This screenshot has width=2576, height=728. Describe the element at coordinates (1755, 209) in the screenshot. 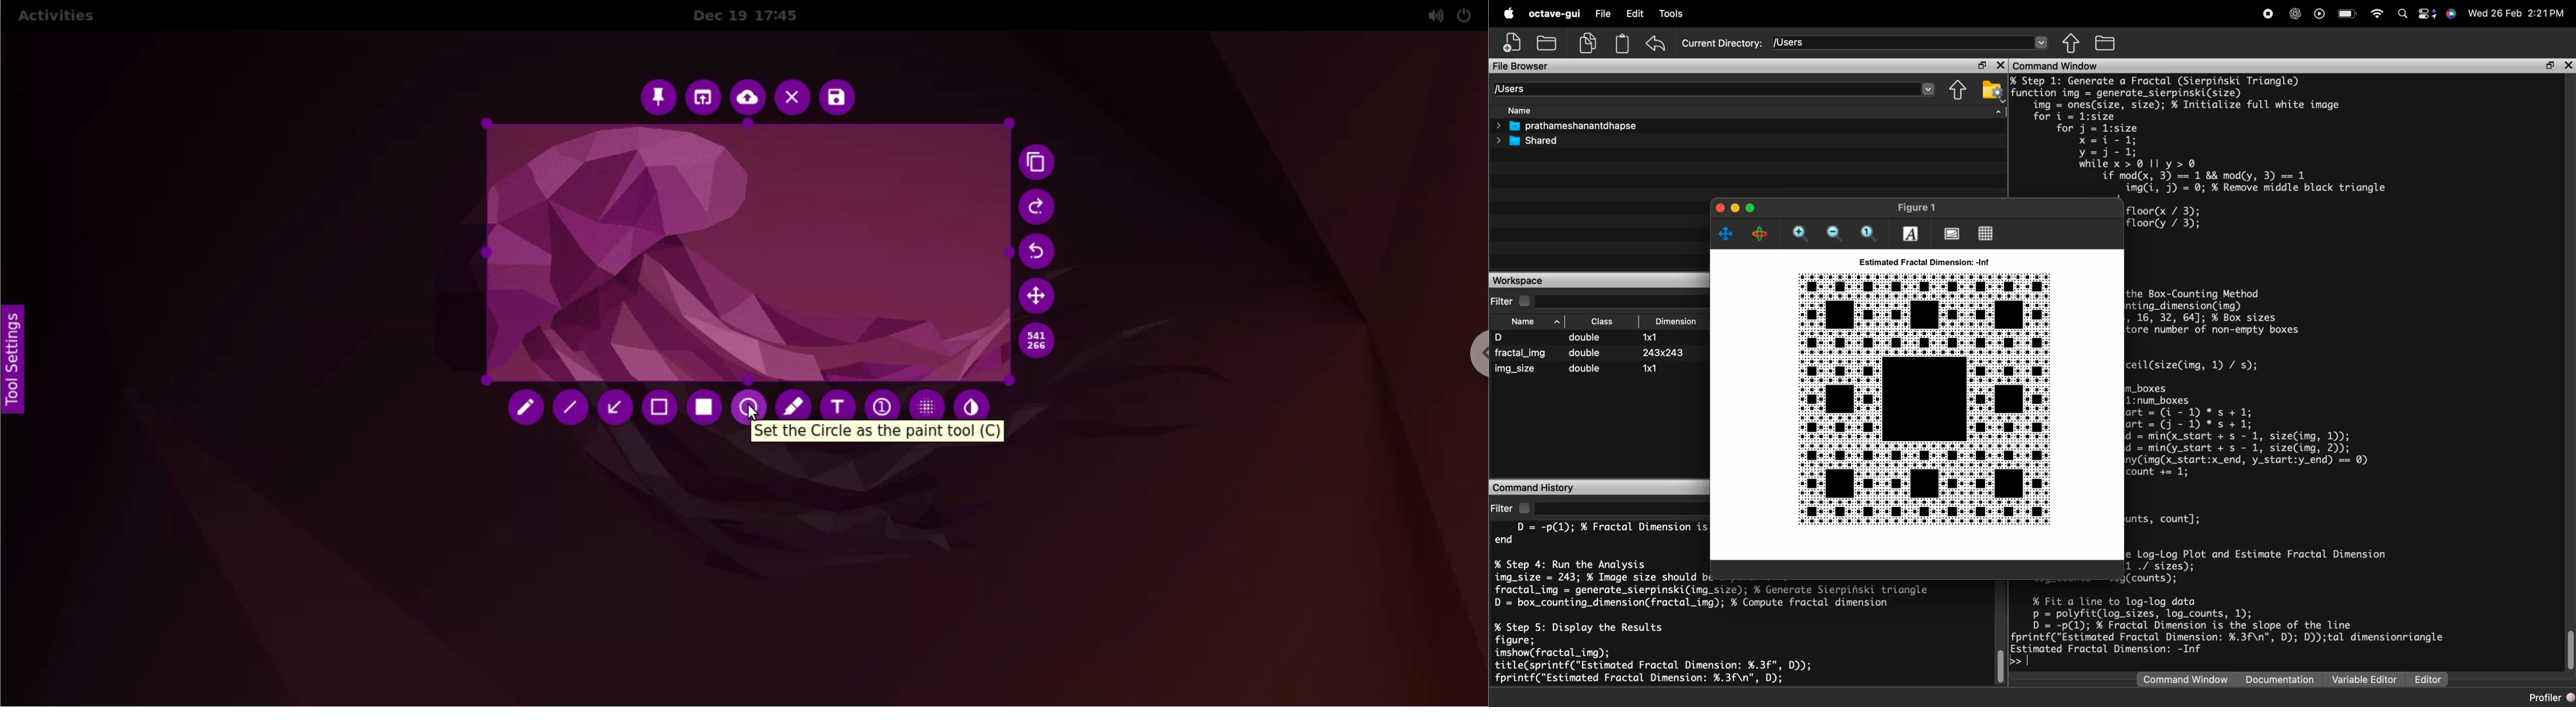

I see `minimize` at that location.